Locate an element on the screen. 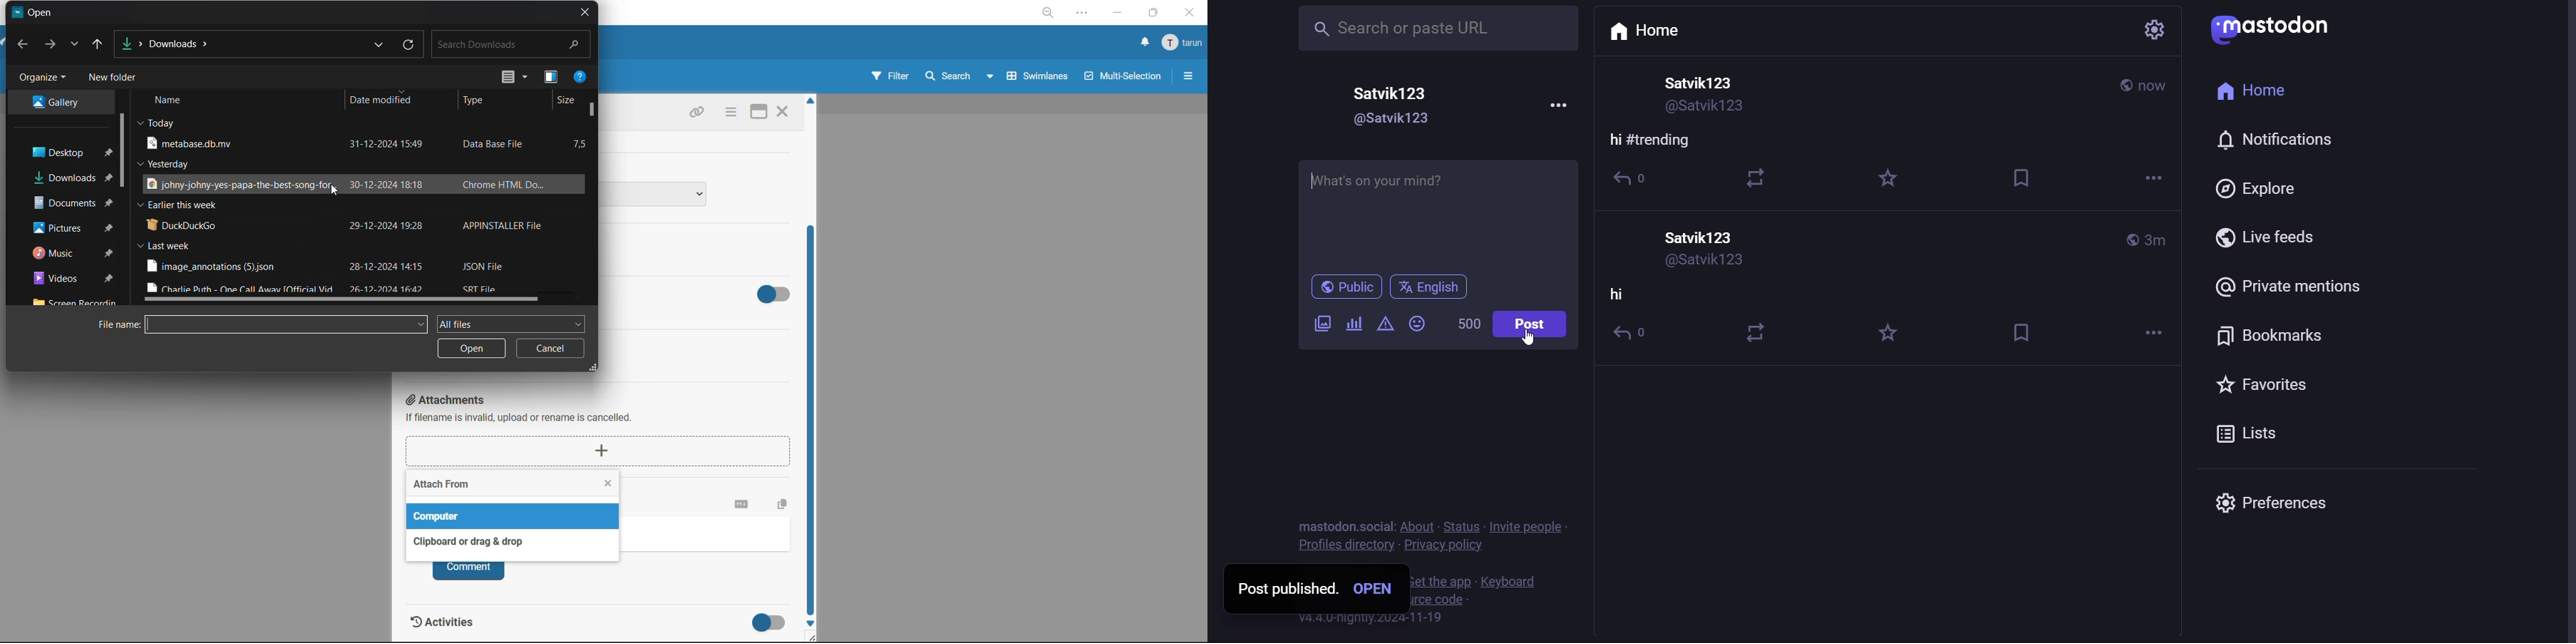 This screenshot has height=644, width=2576. bookmark is located at coordinates (2019, 336).